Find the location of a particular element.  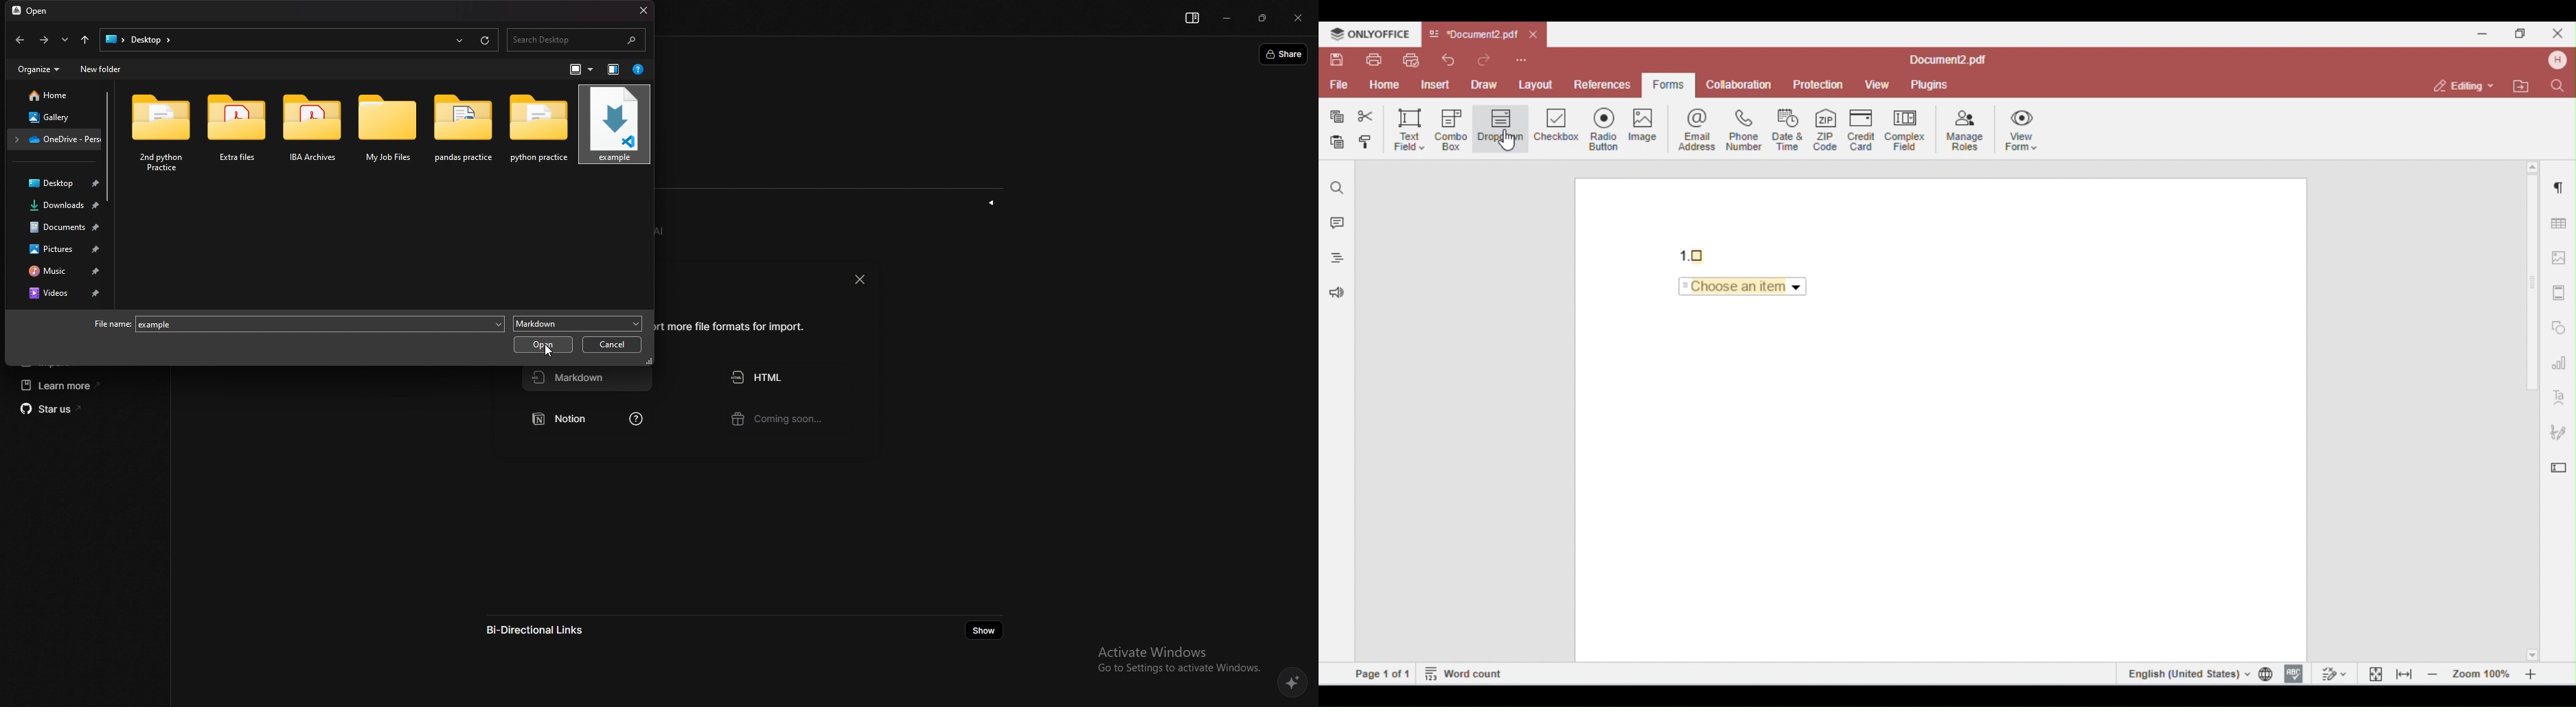

folder is located at coordinates (161, 132).